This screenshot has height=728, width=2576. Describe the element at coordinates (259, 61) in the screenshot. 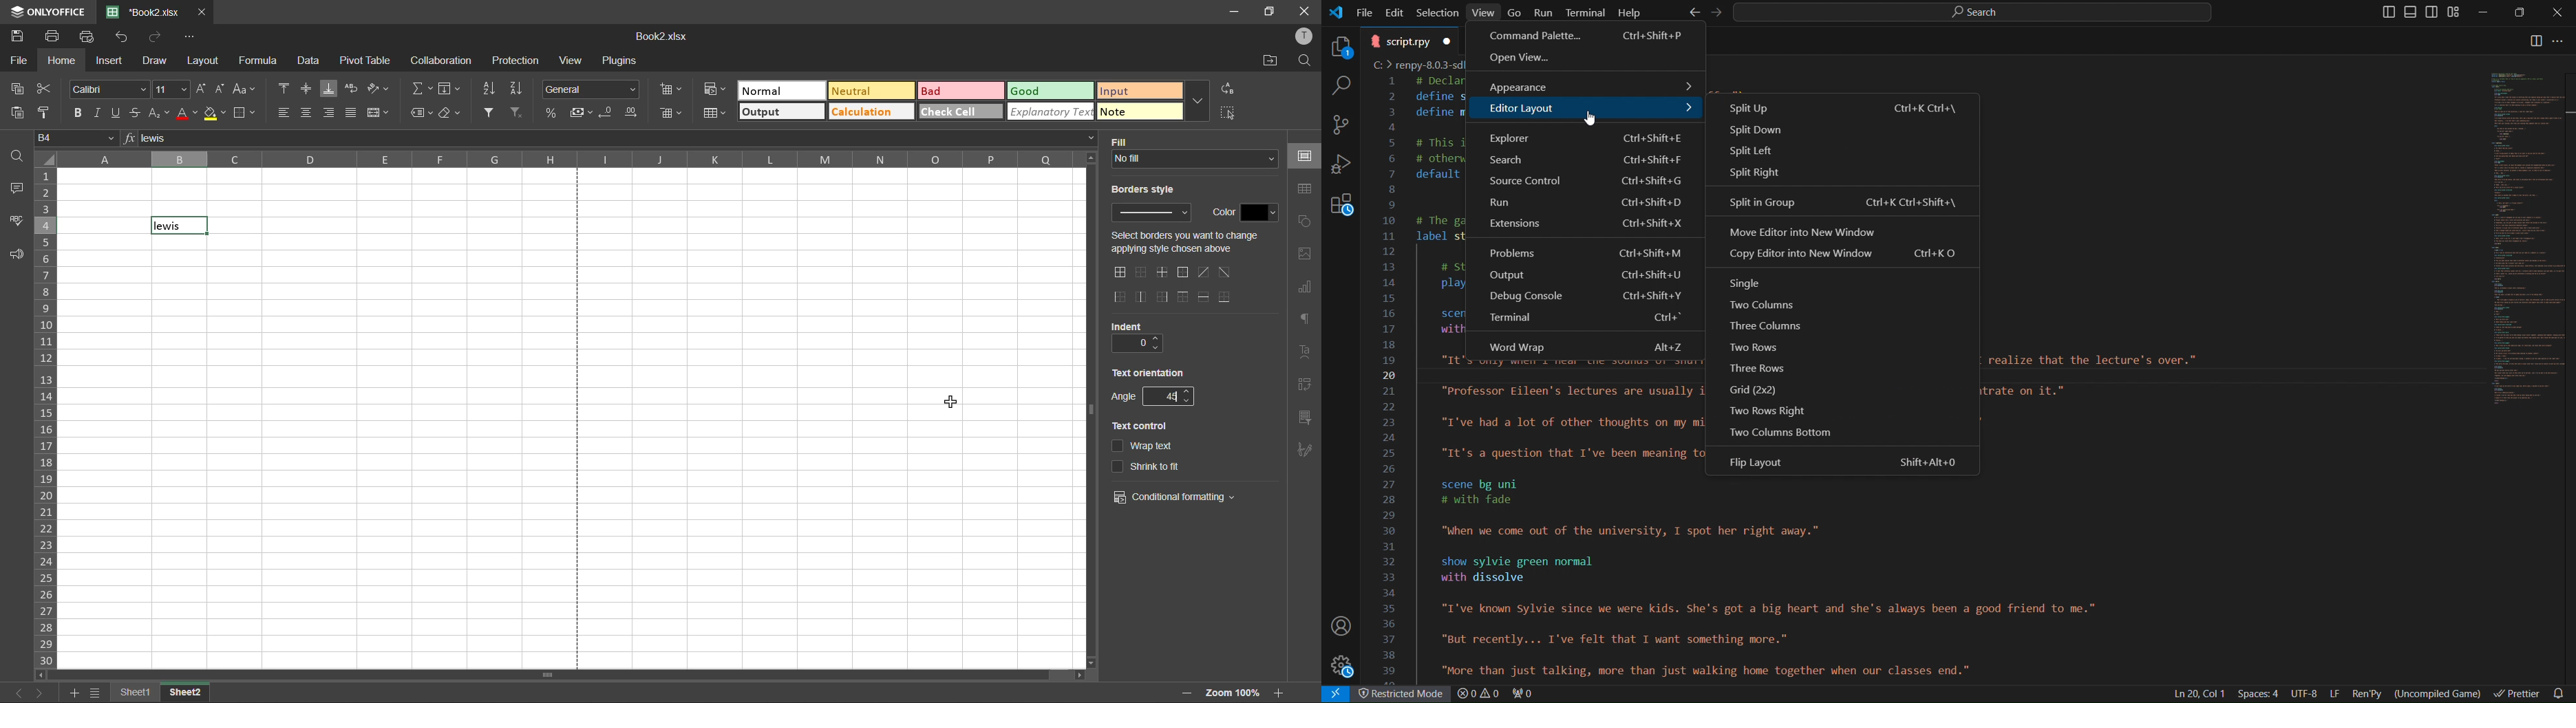

I see `formula` at that location.